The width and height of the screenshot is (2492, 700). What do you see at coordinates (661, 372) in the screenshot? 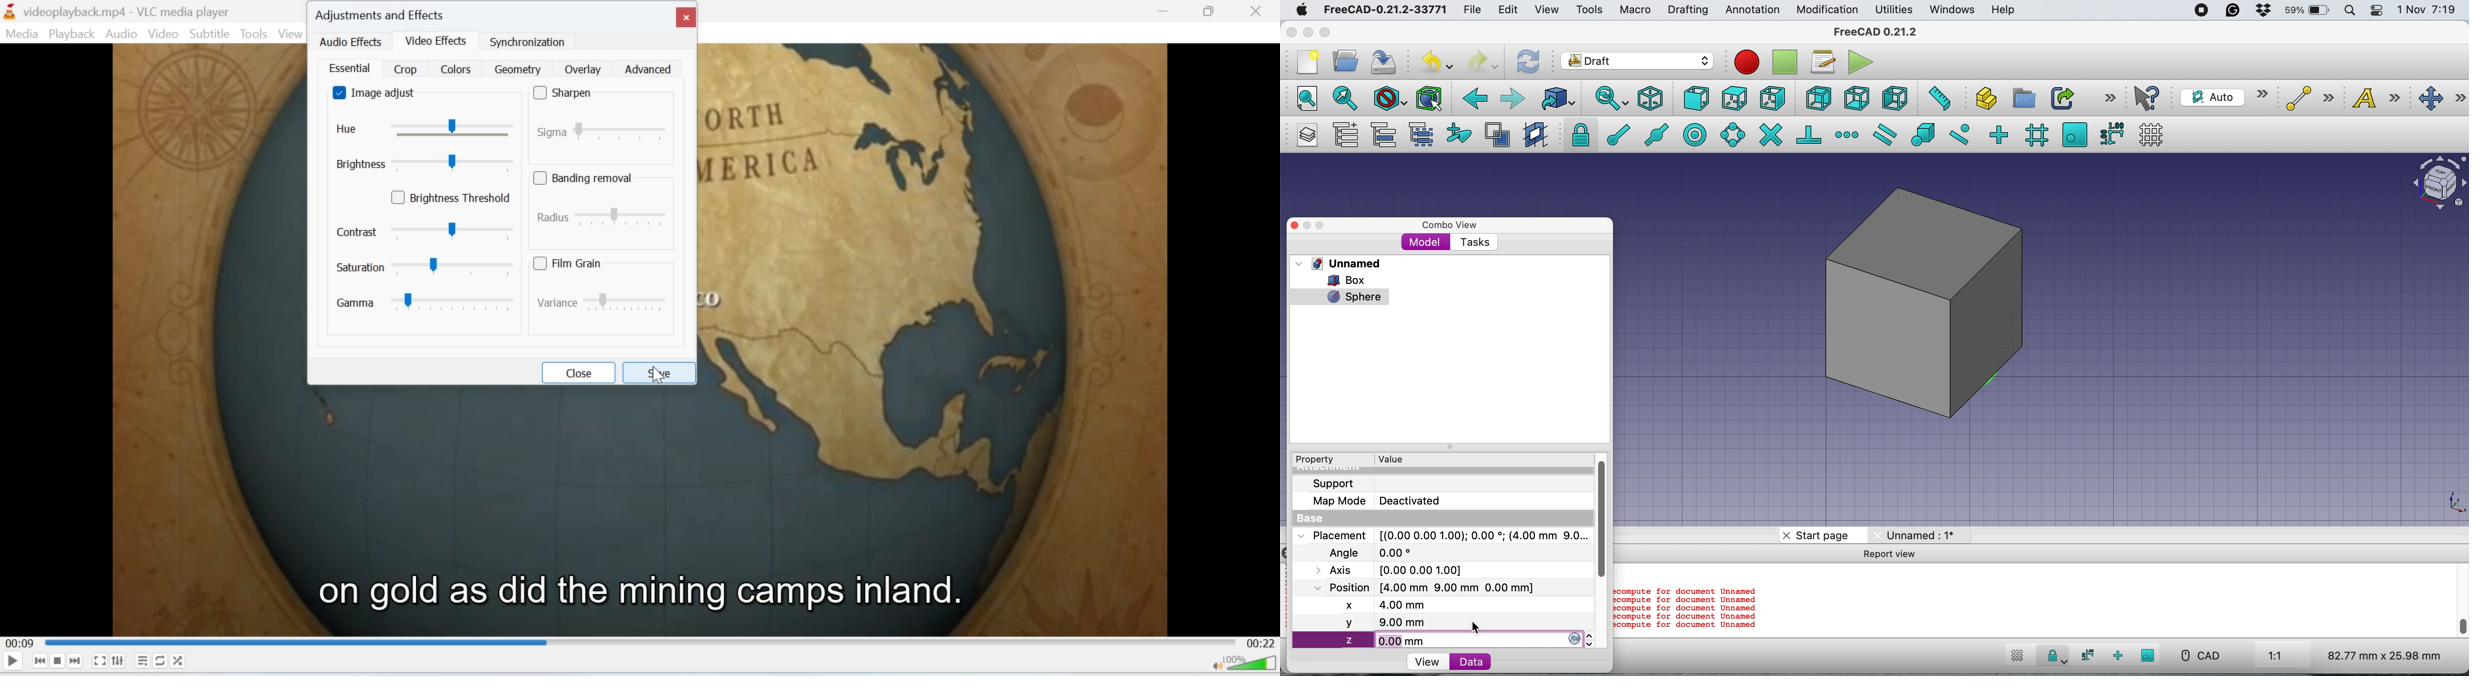
I see `save` at bounding box center [661, 372].